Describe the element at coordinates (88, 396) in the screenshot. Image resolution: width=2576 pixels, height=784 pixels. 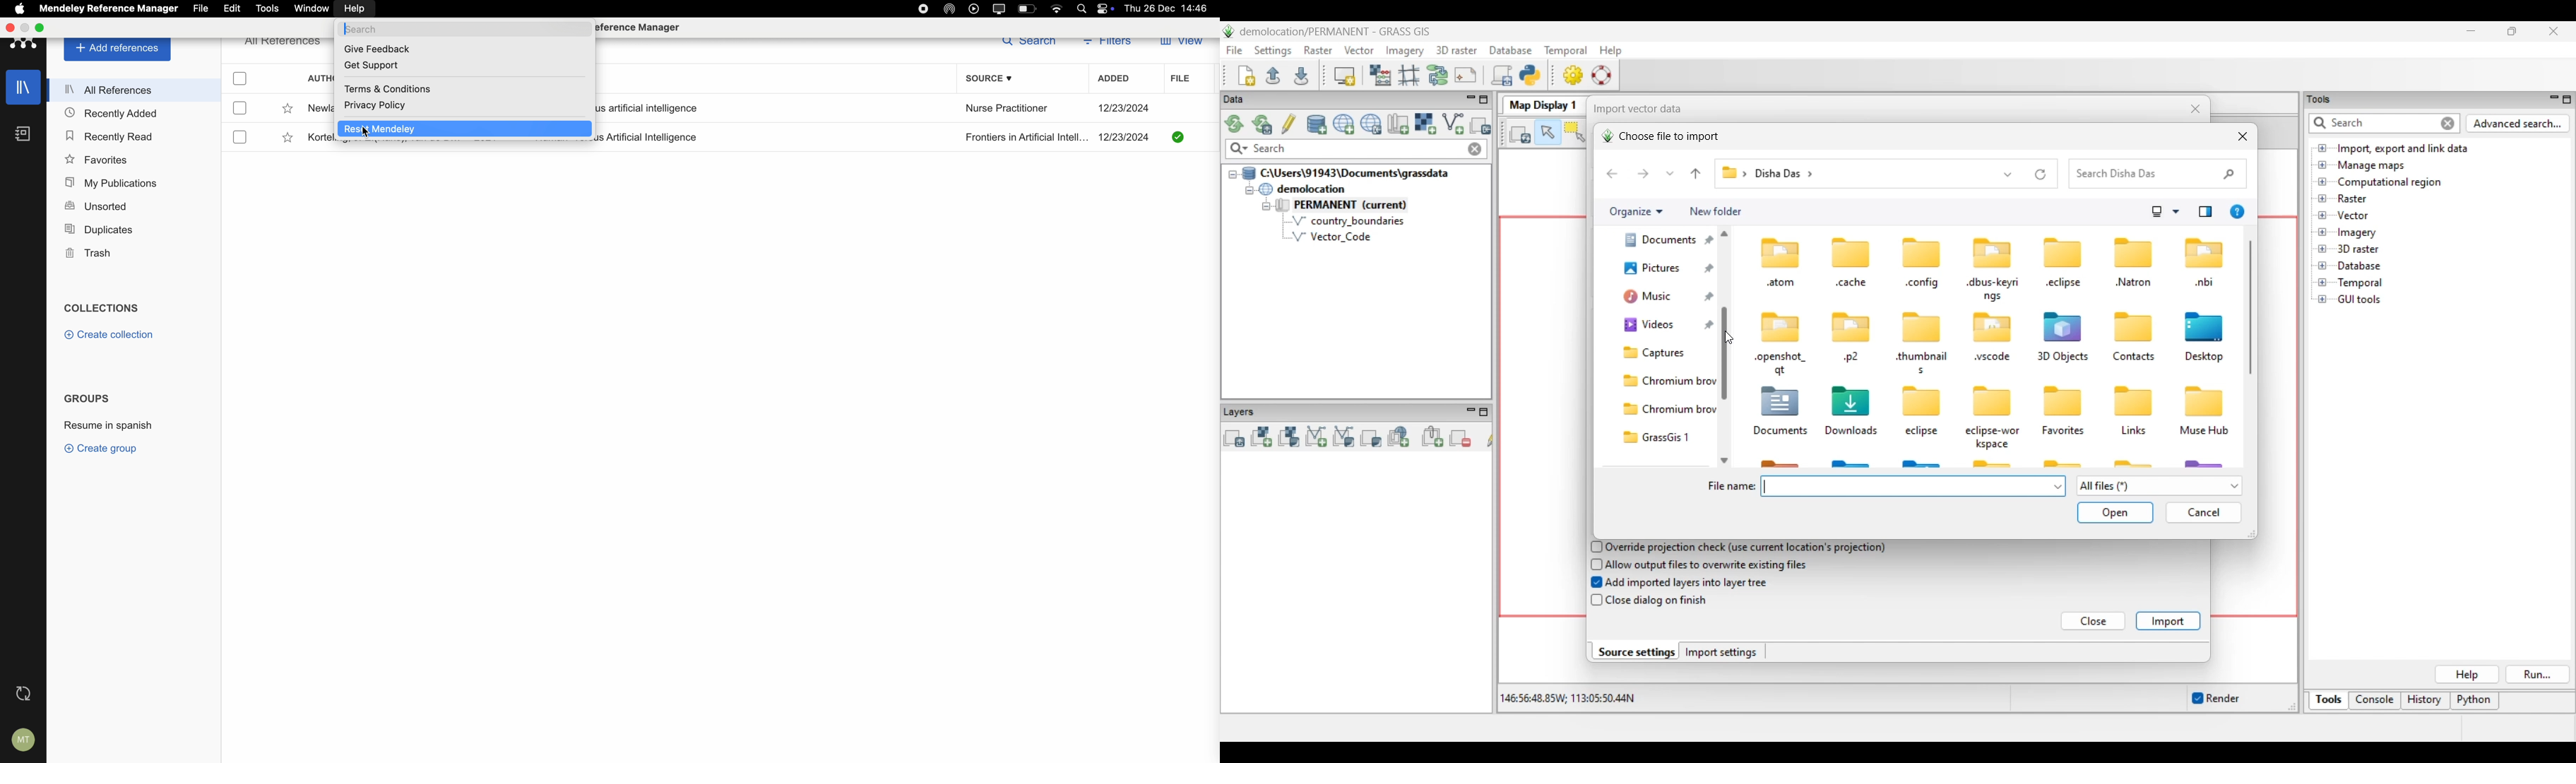
I see `groups` at that location.